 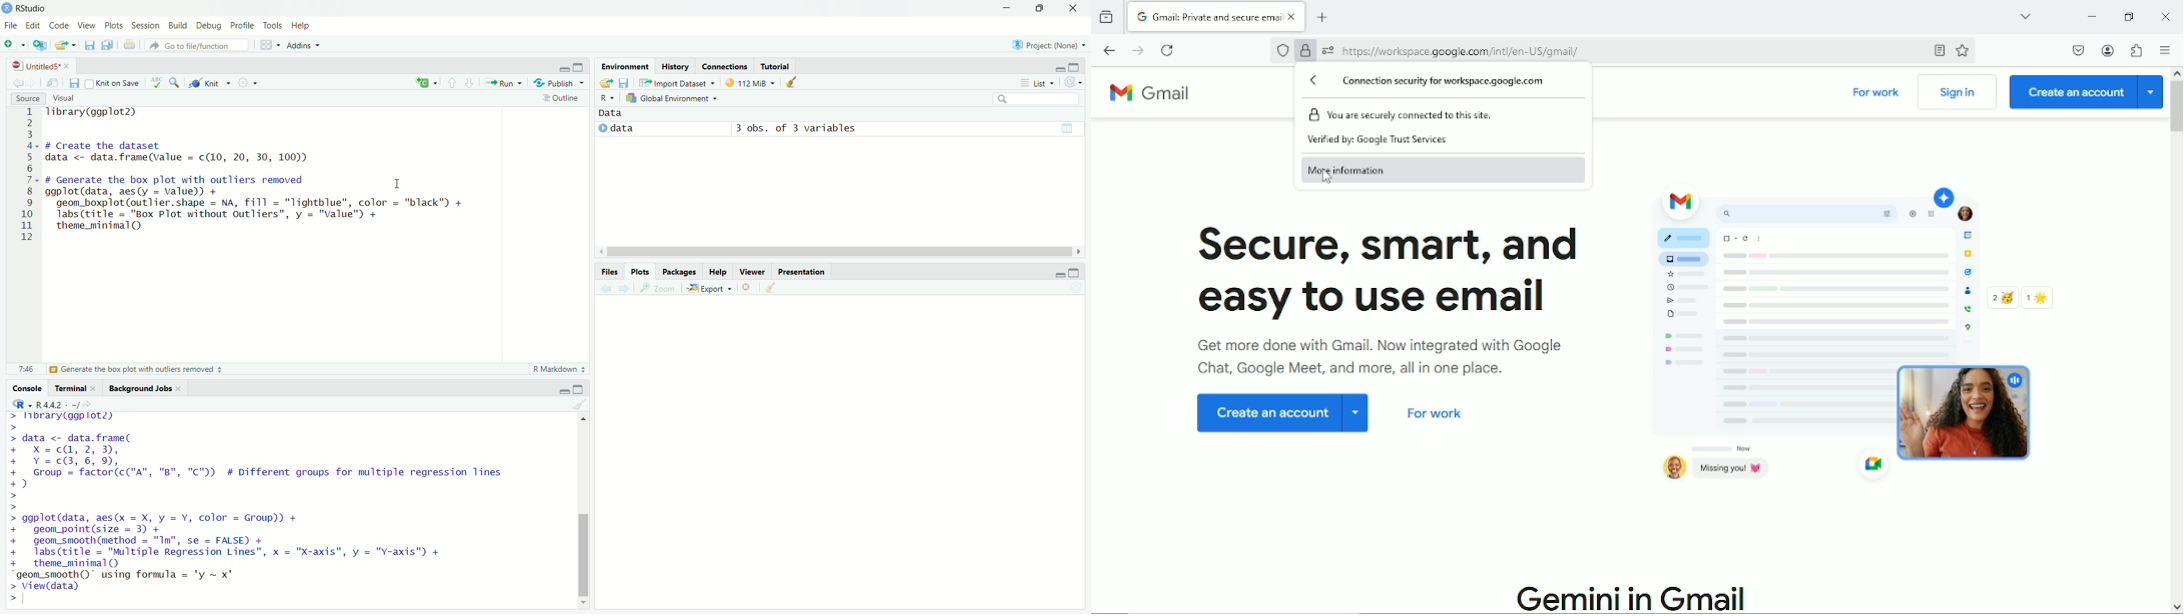 I want to click on Go back, so click(x=1110, y=49).